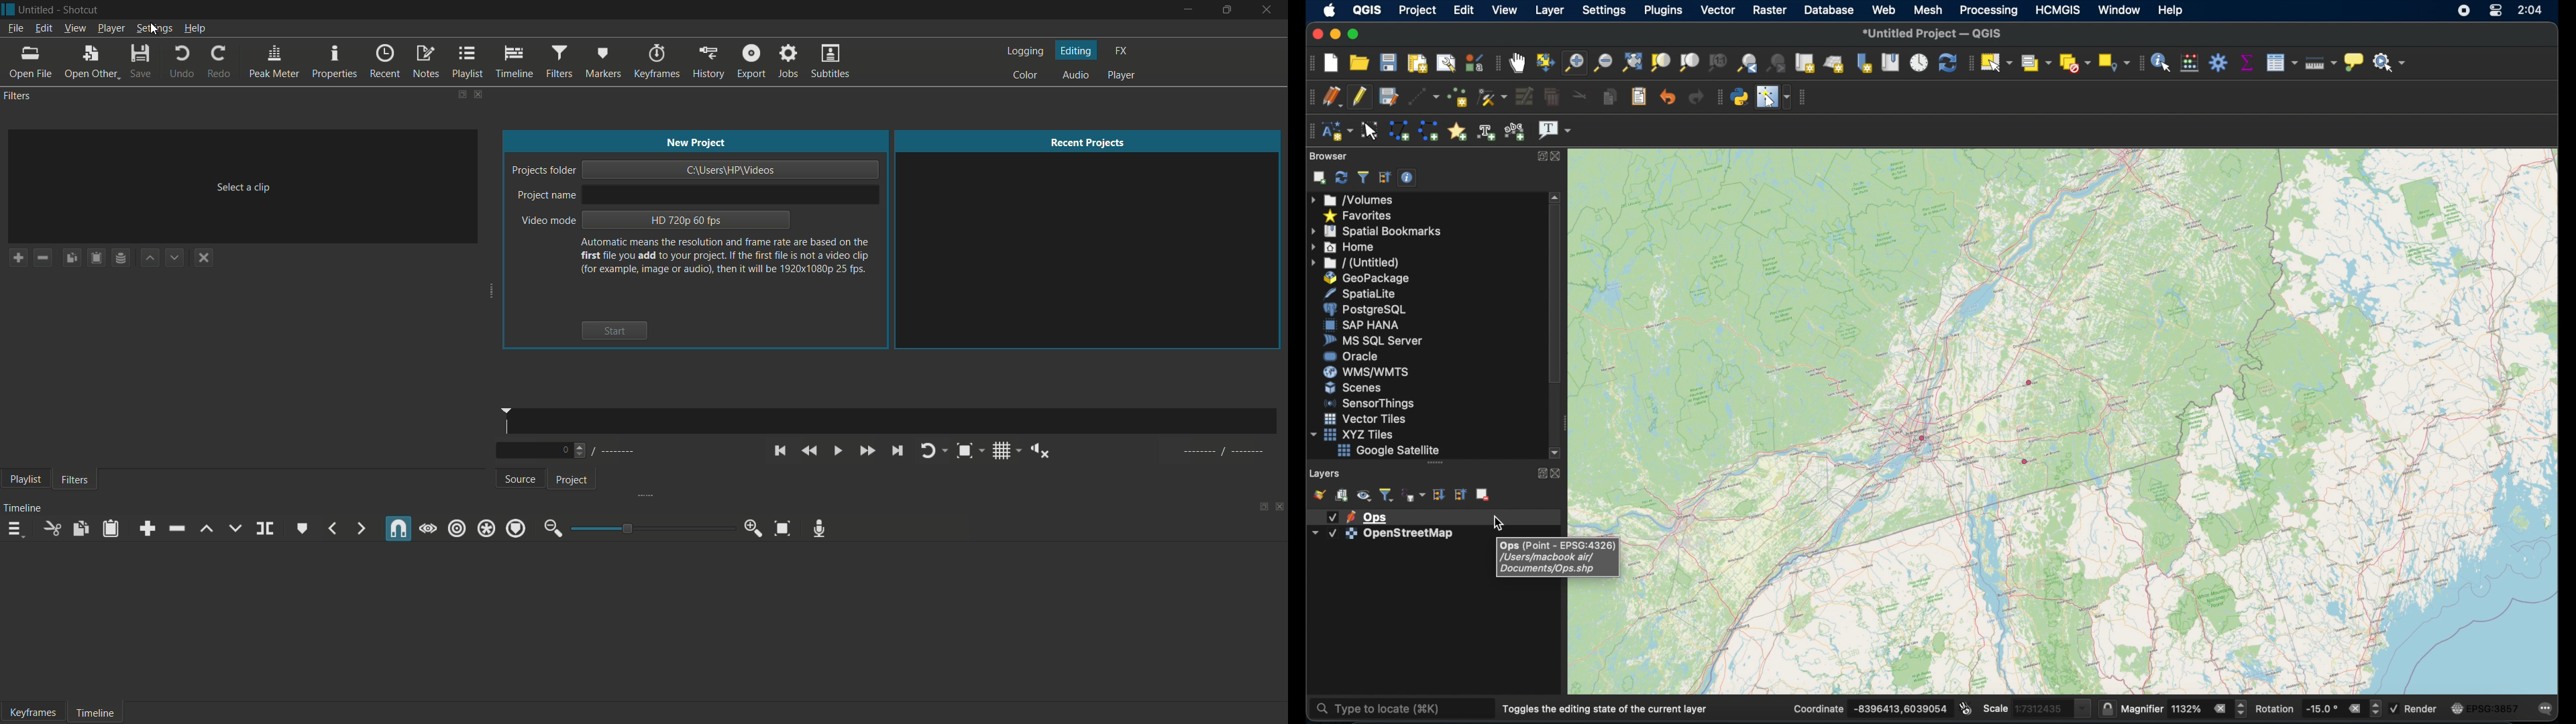 This screenshot has width=2576, height=728. I want to click on color, so click(1025, 76).